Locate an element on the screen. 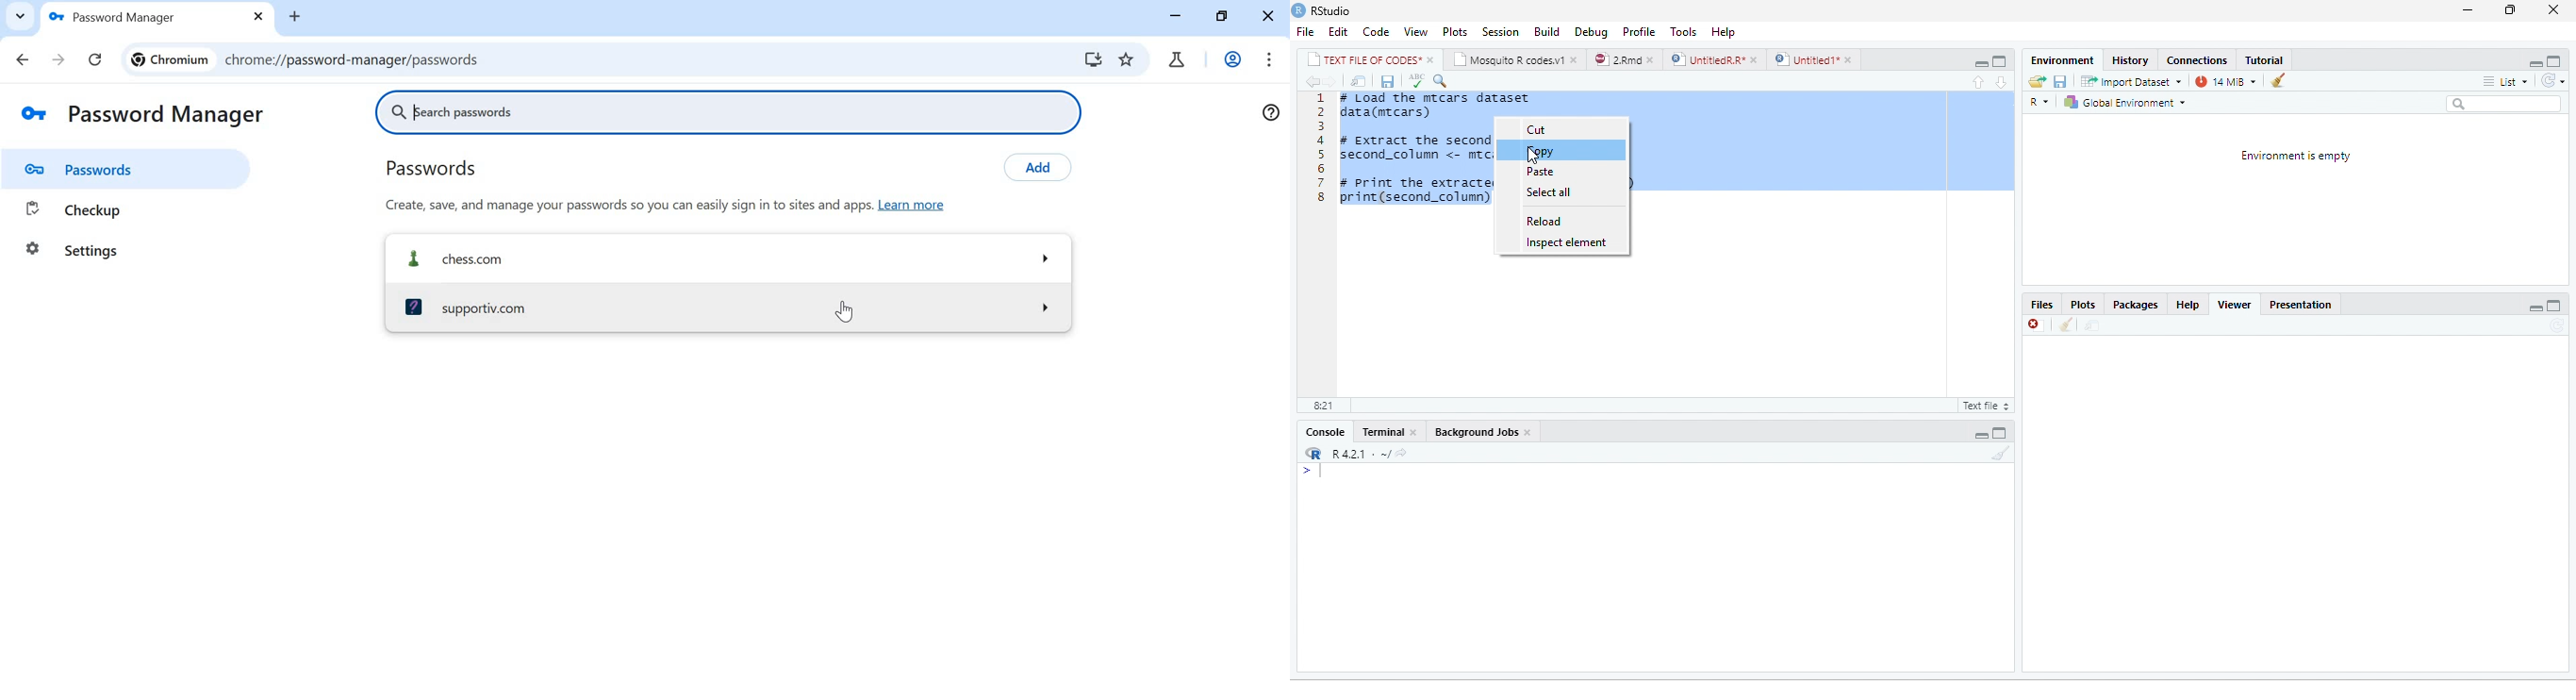 The height and width of the screenshot is (700, 2576). maximize is located at coordinates (2001, 431).